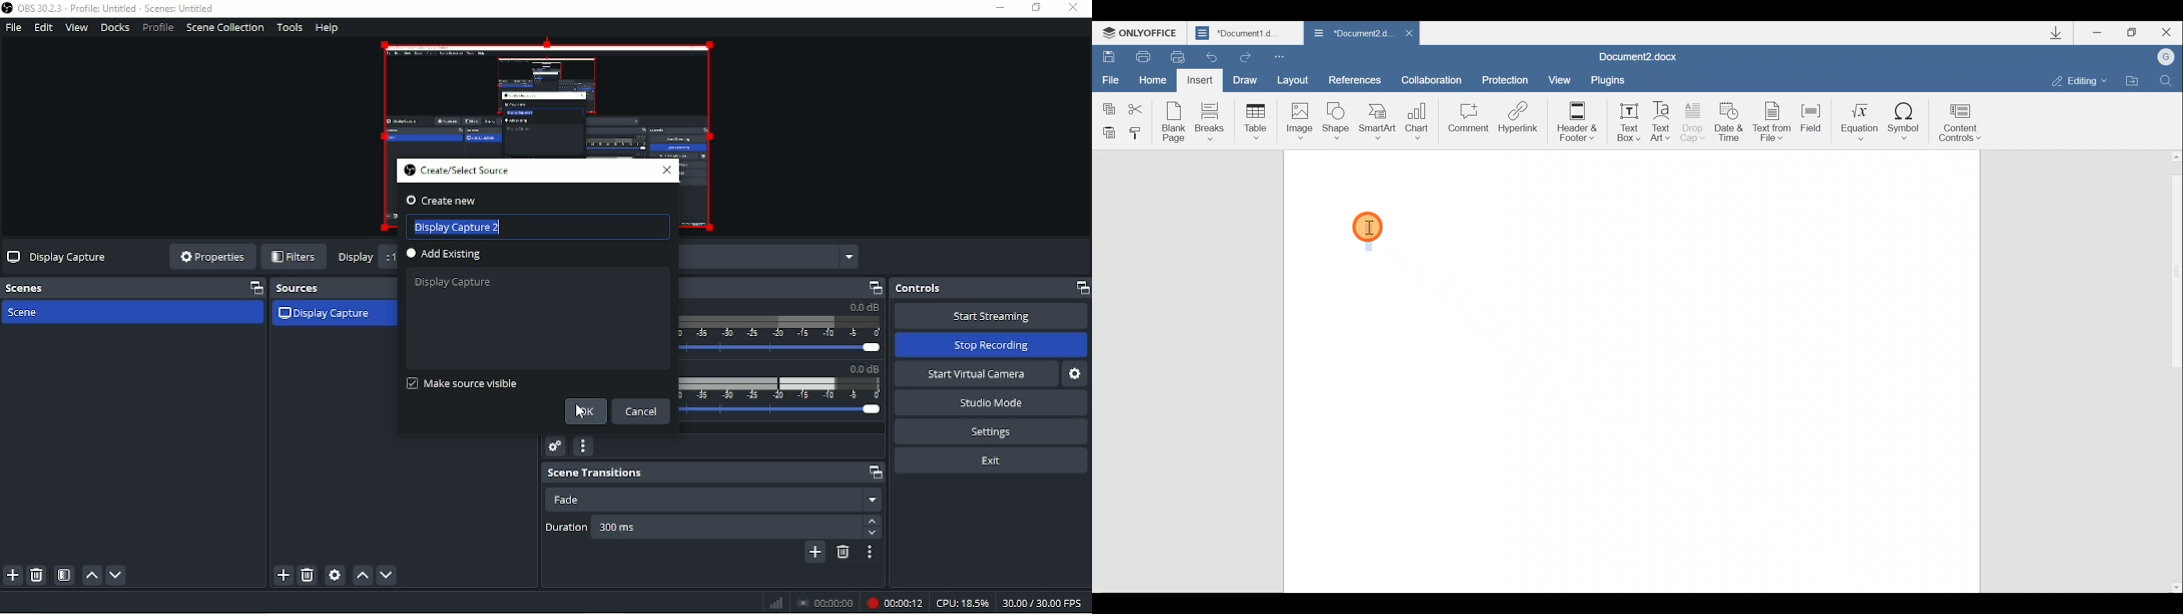 The height and width of the screenshot is (616, 2184). What do you see at coordinates (1377, 122) in the screenshot?
I see `SmartArt` at bounding box center [1377, 122].